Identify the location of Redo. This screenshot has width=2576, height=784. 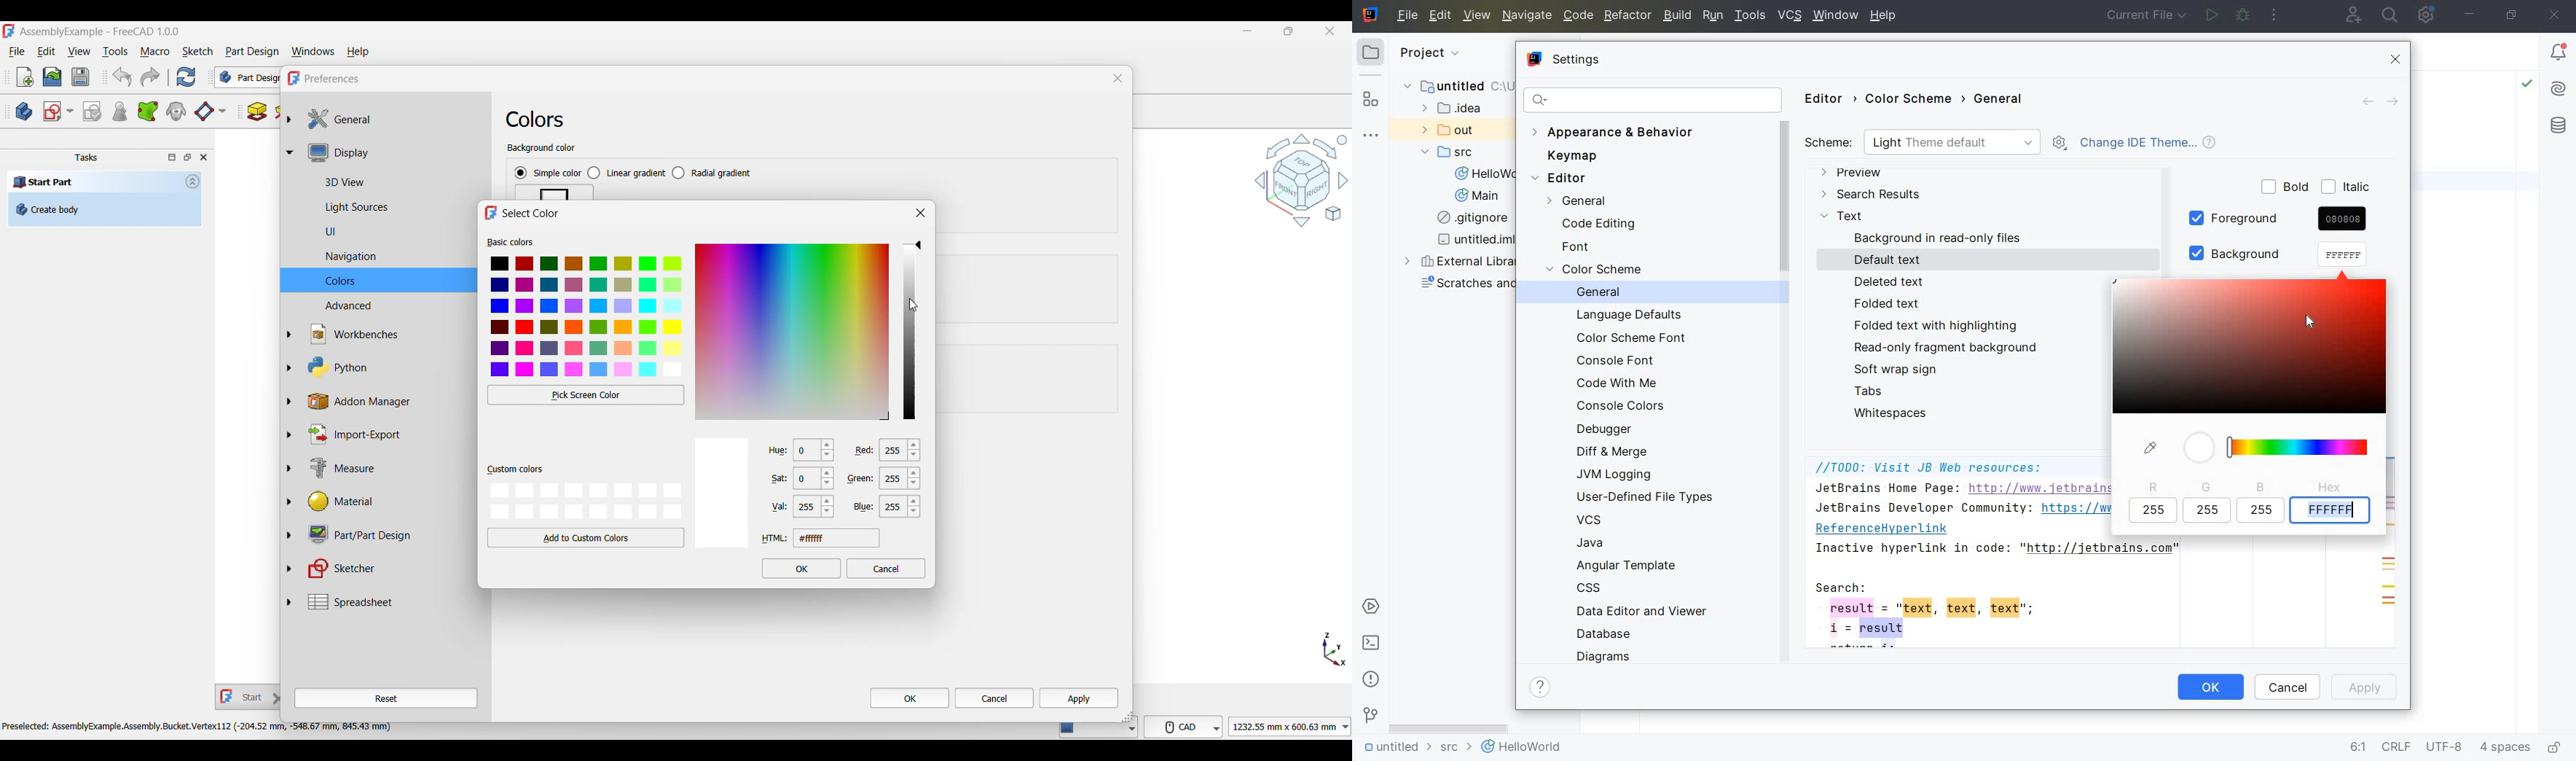
(150, 77).